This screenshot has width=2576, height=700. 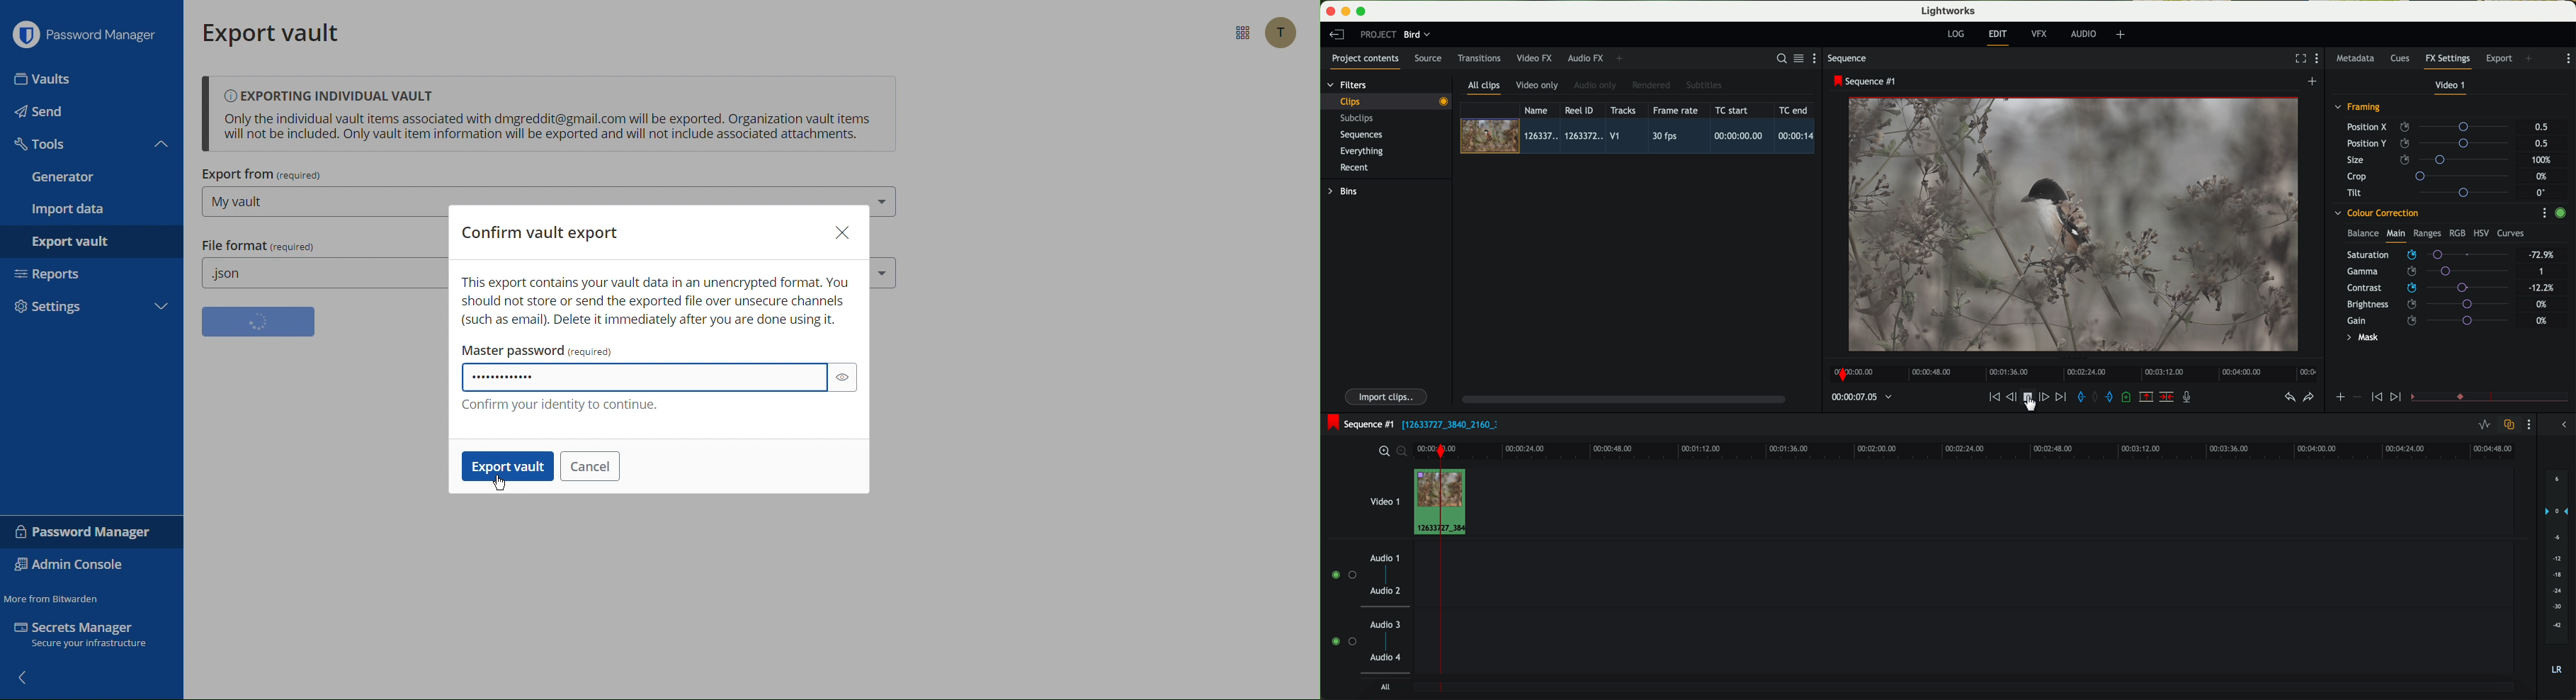 What do you see at coordinates (2289, 398) in the screenshot?
I see `undo` at bounding box center [2289, 398].